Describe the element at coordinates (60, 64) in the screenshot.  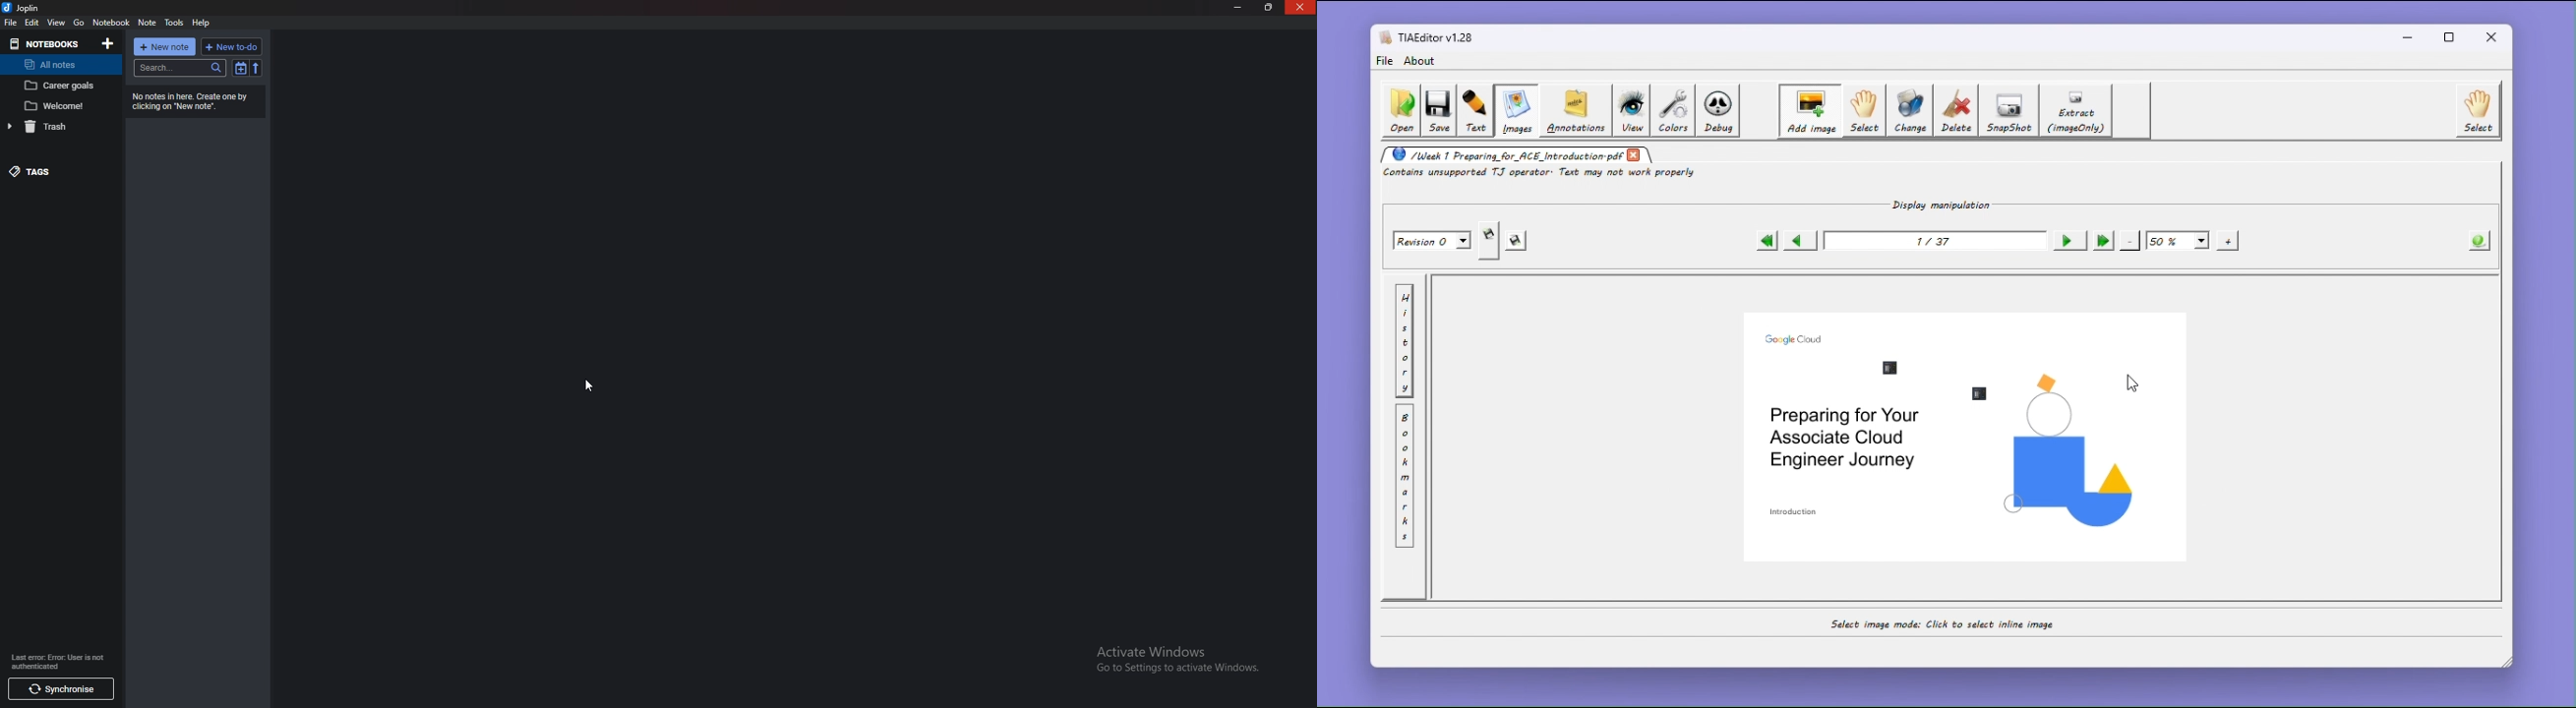
I see `All notes` at that location.